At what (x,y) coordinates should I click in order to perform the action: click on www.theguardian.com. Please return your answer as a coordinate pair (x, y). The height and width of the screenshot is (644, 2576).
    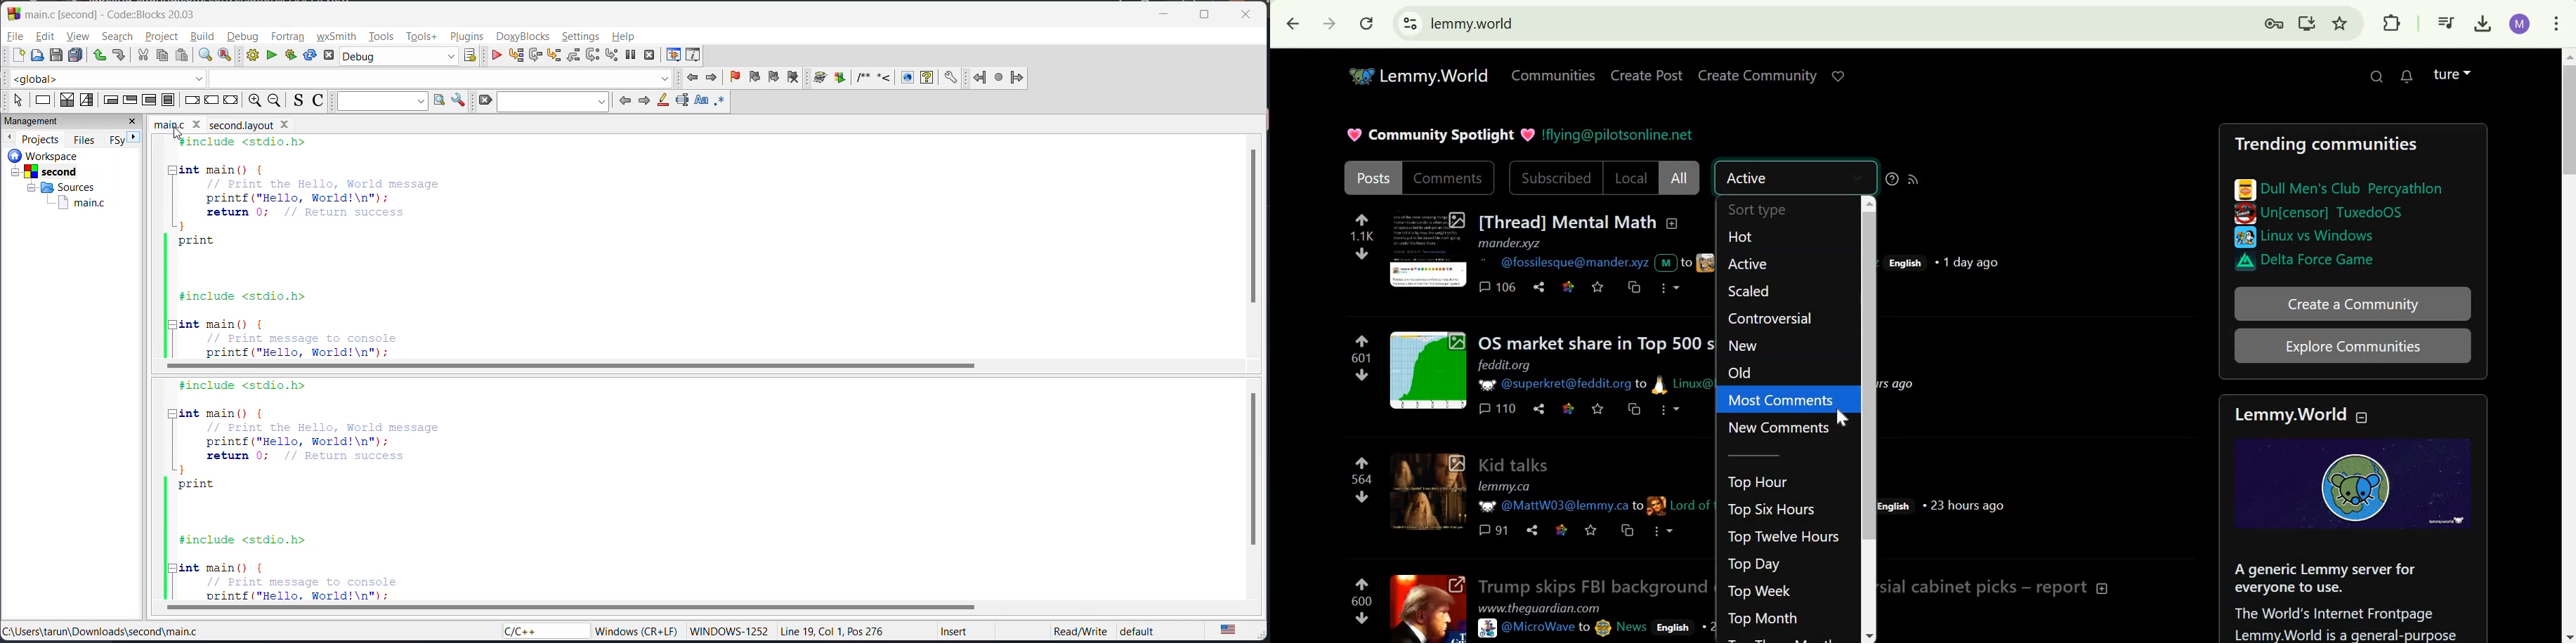
    Looking at the image, I should click on (1541, 608).